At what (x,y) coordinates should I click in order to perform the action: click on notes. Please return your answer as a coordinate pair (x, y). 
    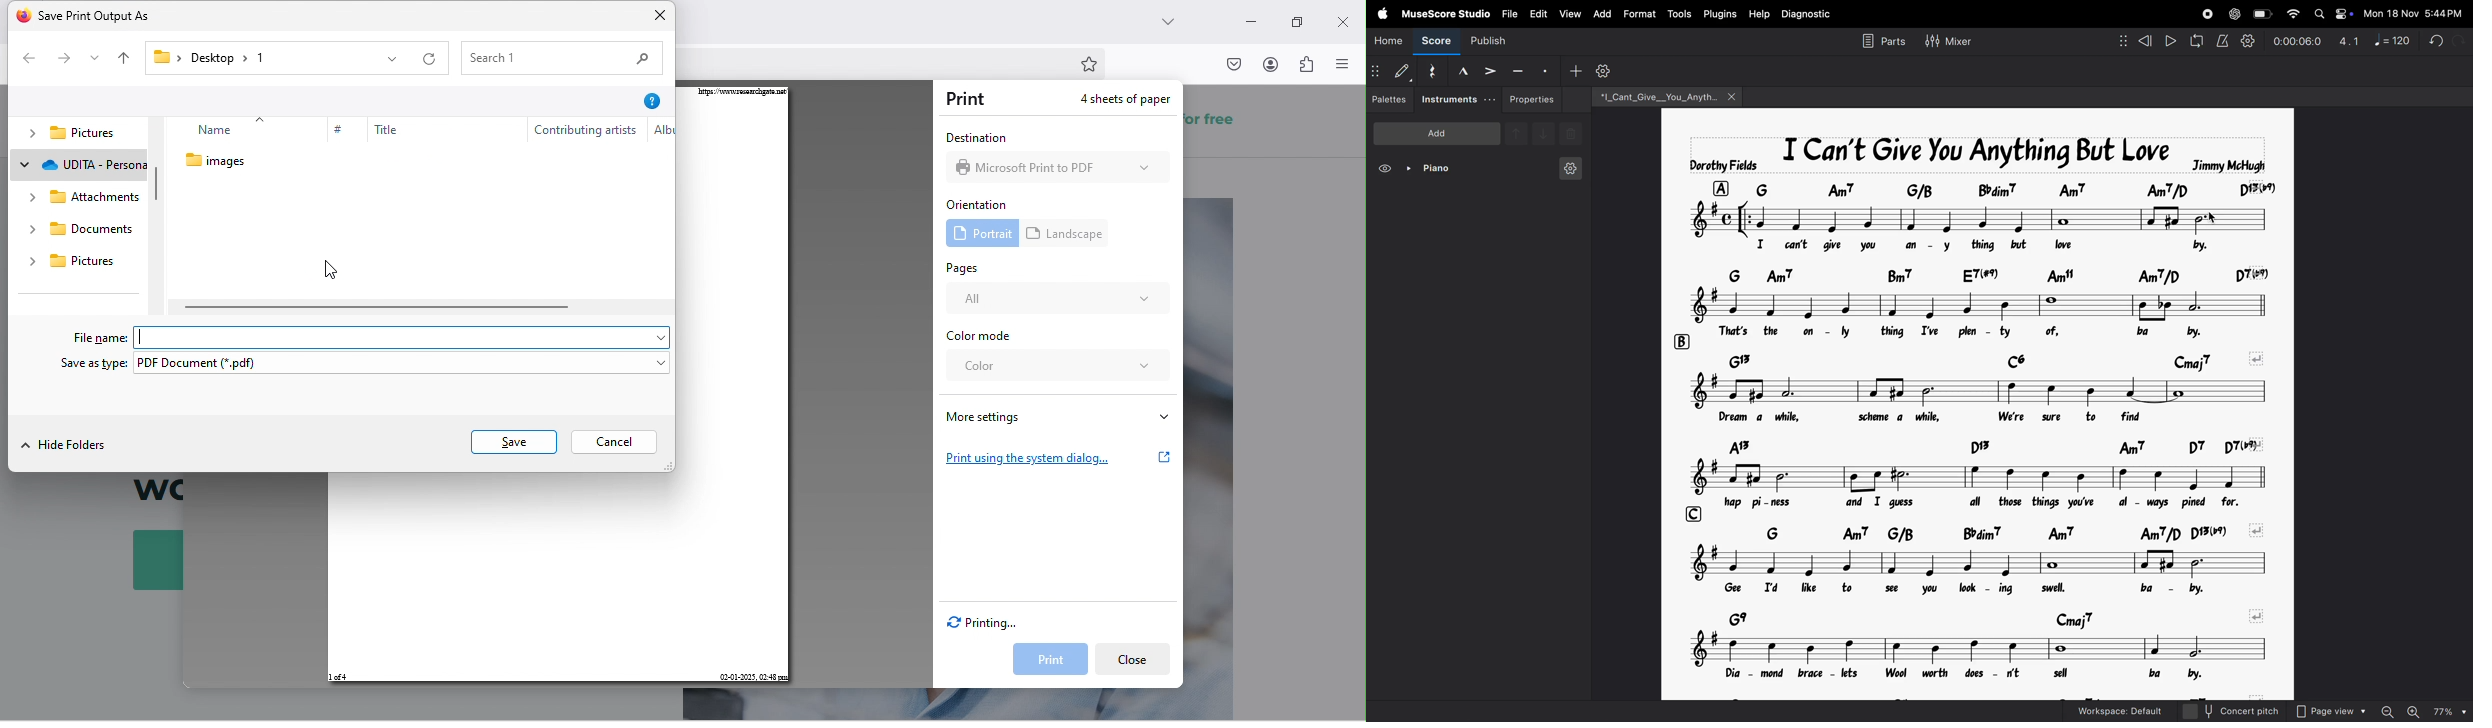
    Looking at the image, I should click on (1993, 219).